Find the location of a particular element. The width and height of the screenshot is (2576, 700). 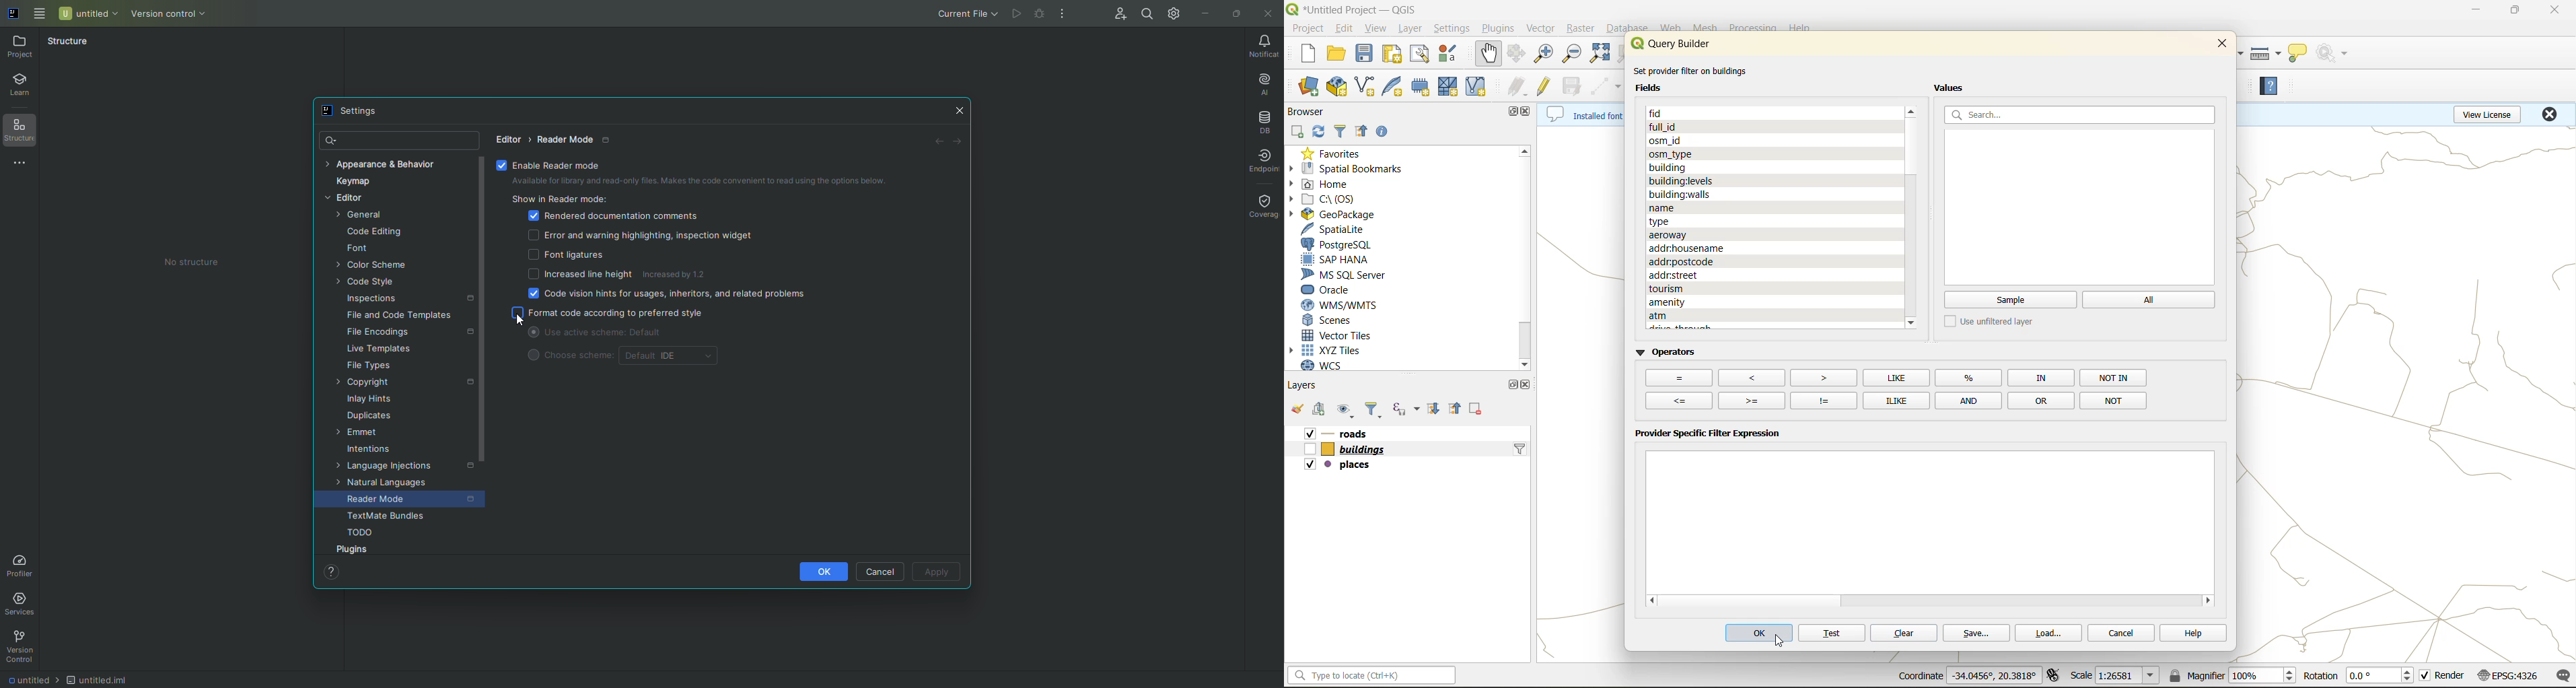

save is located at coordinates (1367, 53).